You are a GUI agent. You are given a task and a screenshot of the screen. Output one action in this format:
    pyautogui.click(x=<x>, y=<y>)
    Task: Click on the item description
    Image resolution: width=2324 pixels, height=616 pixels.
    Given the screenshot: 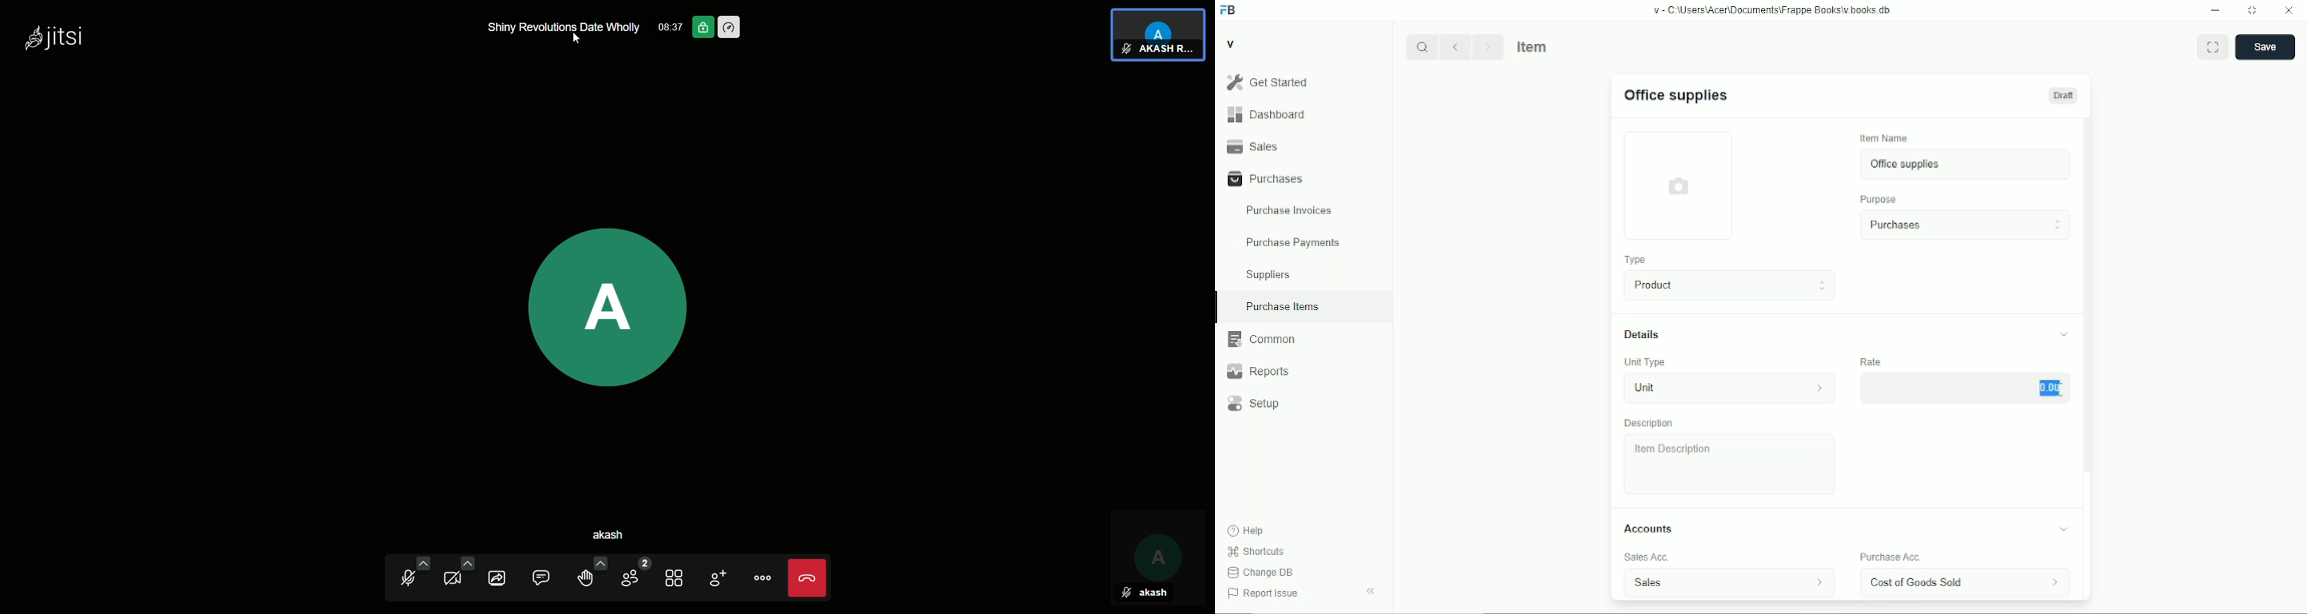 What is the action you would take?
    pyautogui.click(x=1730, y=464)
    